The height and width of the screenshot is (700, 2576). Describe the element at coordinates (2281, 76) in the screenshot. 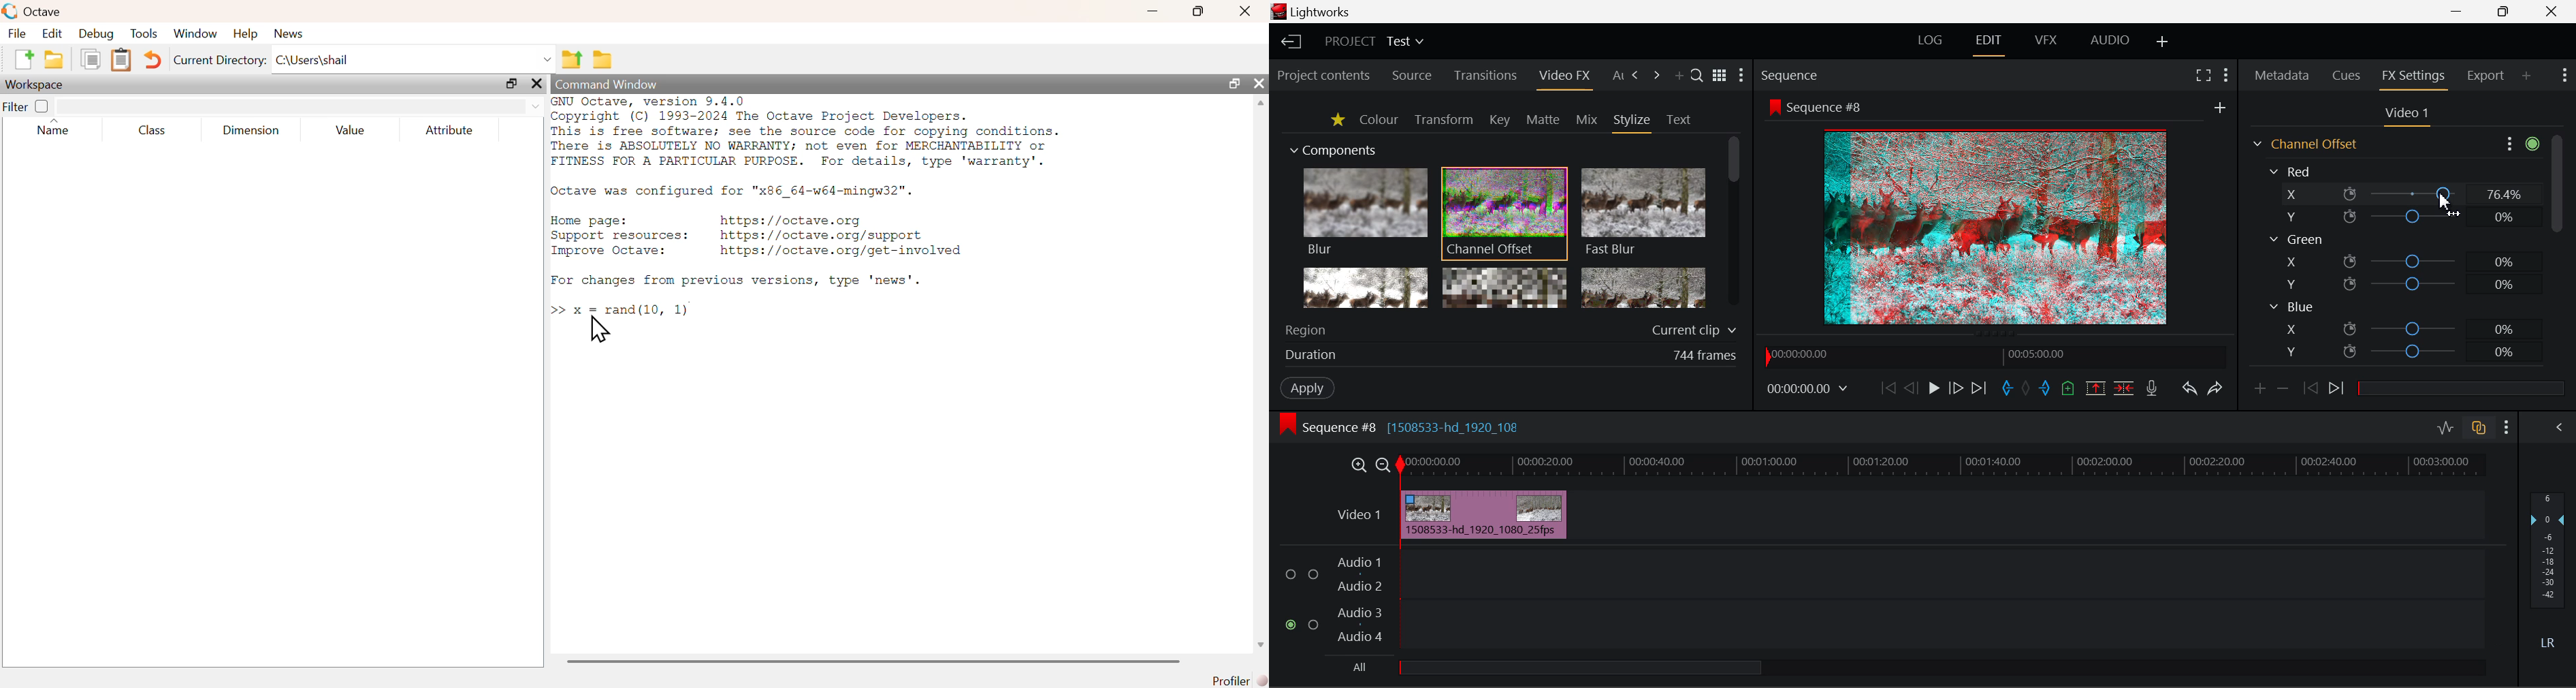

I see `Metadata Tab` at that location.